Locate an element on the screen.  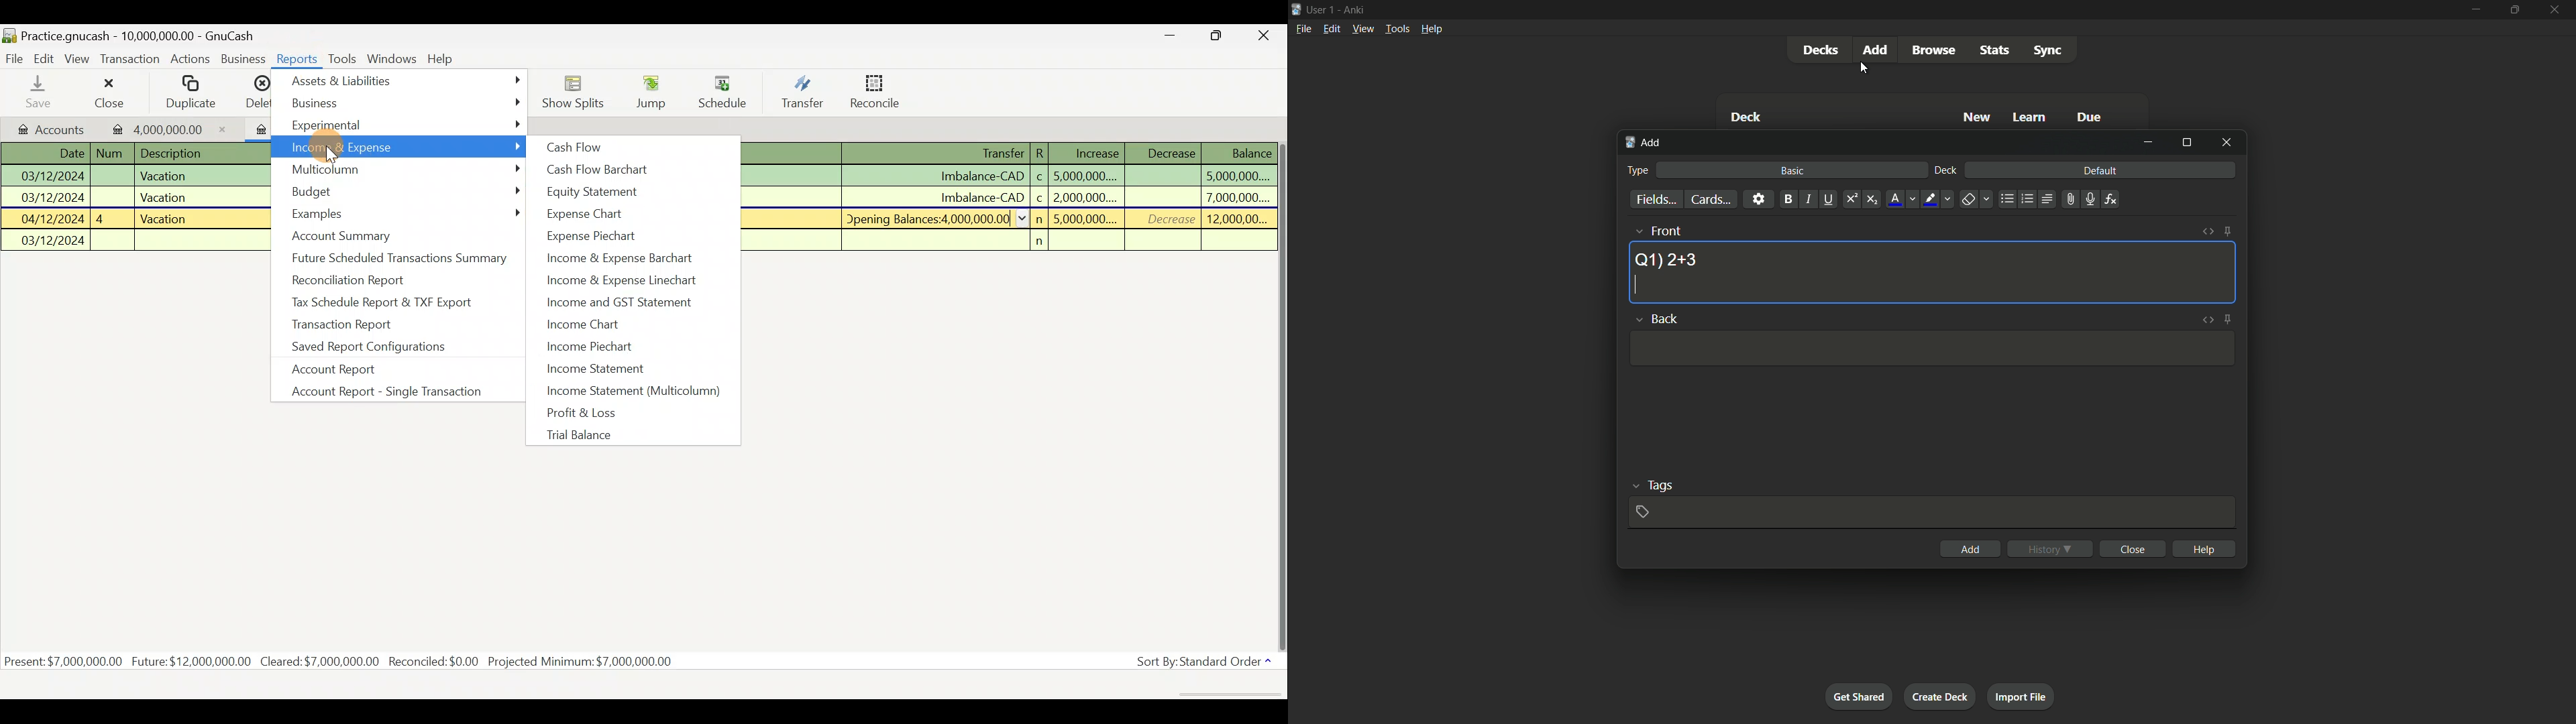
collapse is located at coordinates (1024, 218).